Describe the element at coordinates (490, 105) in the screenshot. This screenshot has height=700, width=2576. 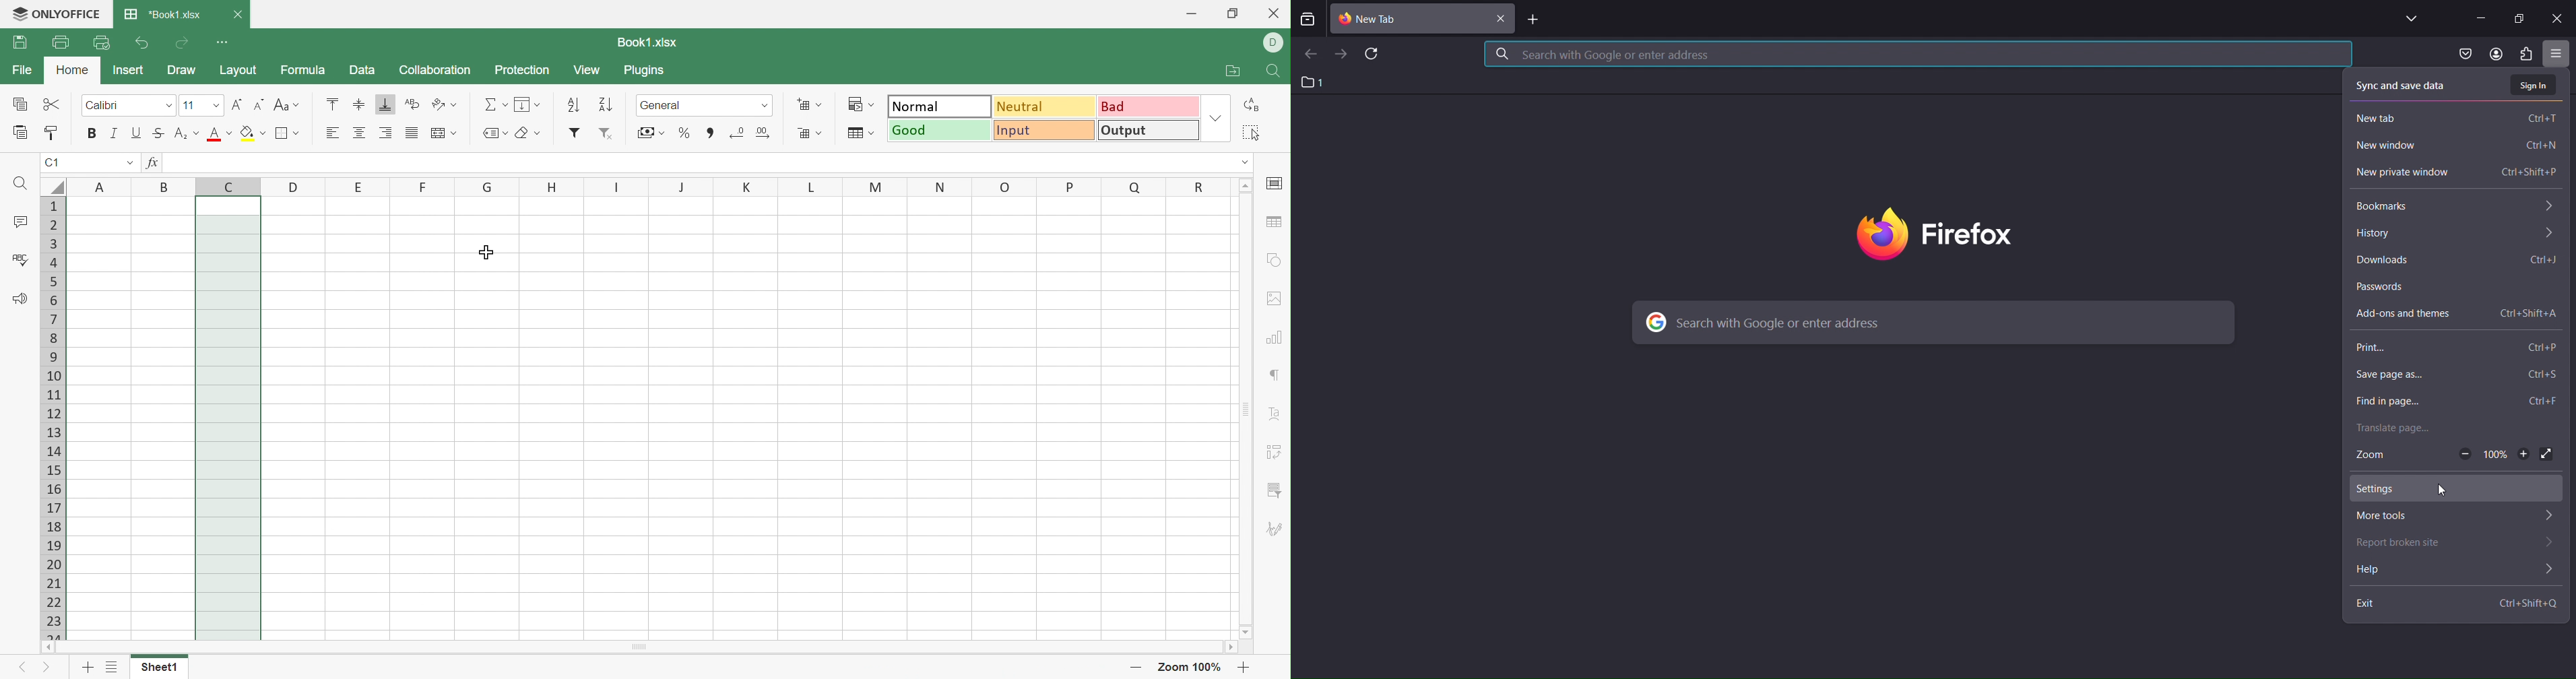
I see `Summation` at that location.